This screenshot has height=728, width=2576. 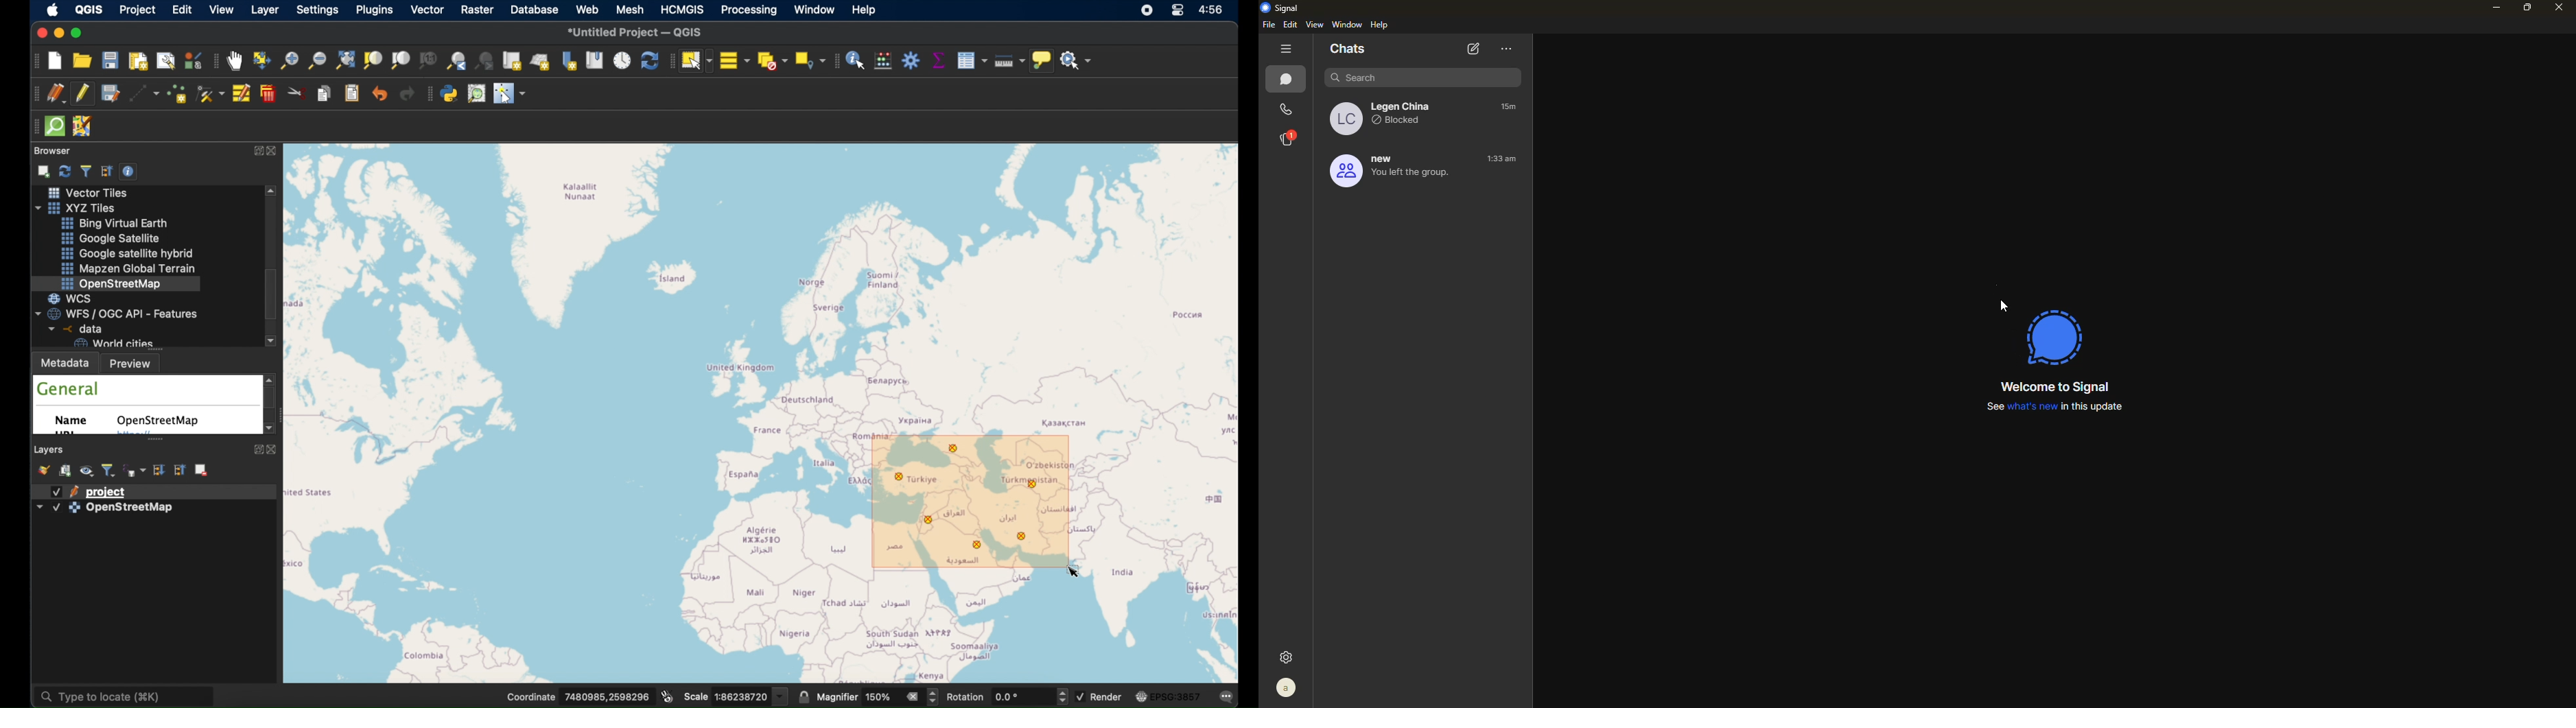 What do you see at coordinates (670, 60) in the screenshot?
I see `drag handle` at bounding box center [670, 60].